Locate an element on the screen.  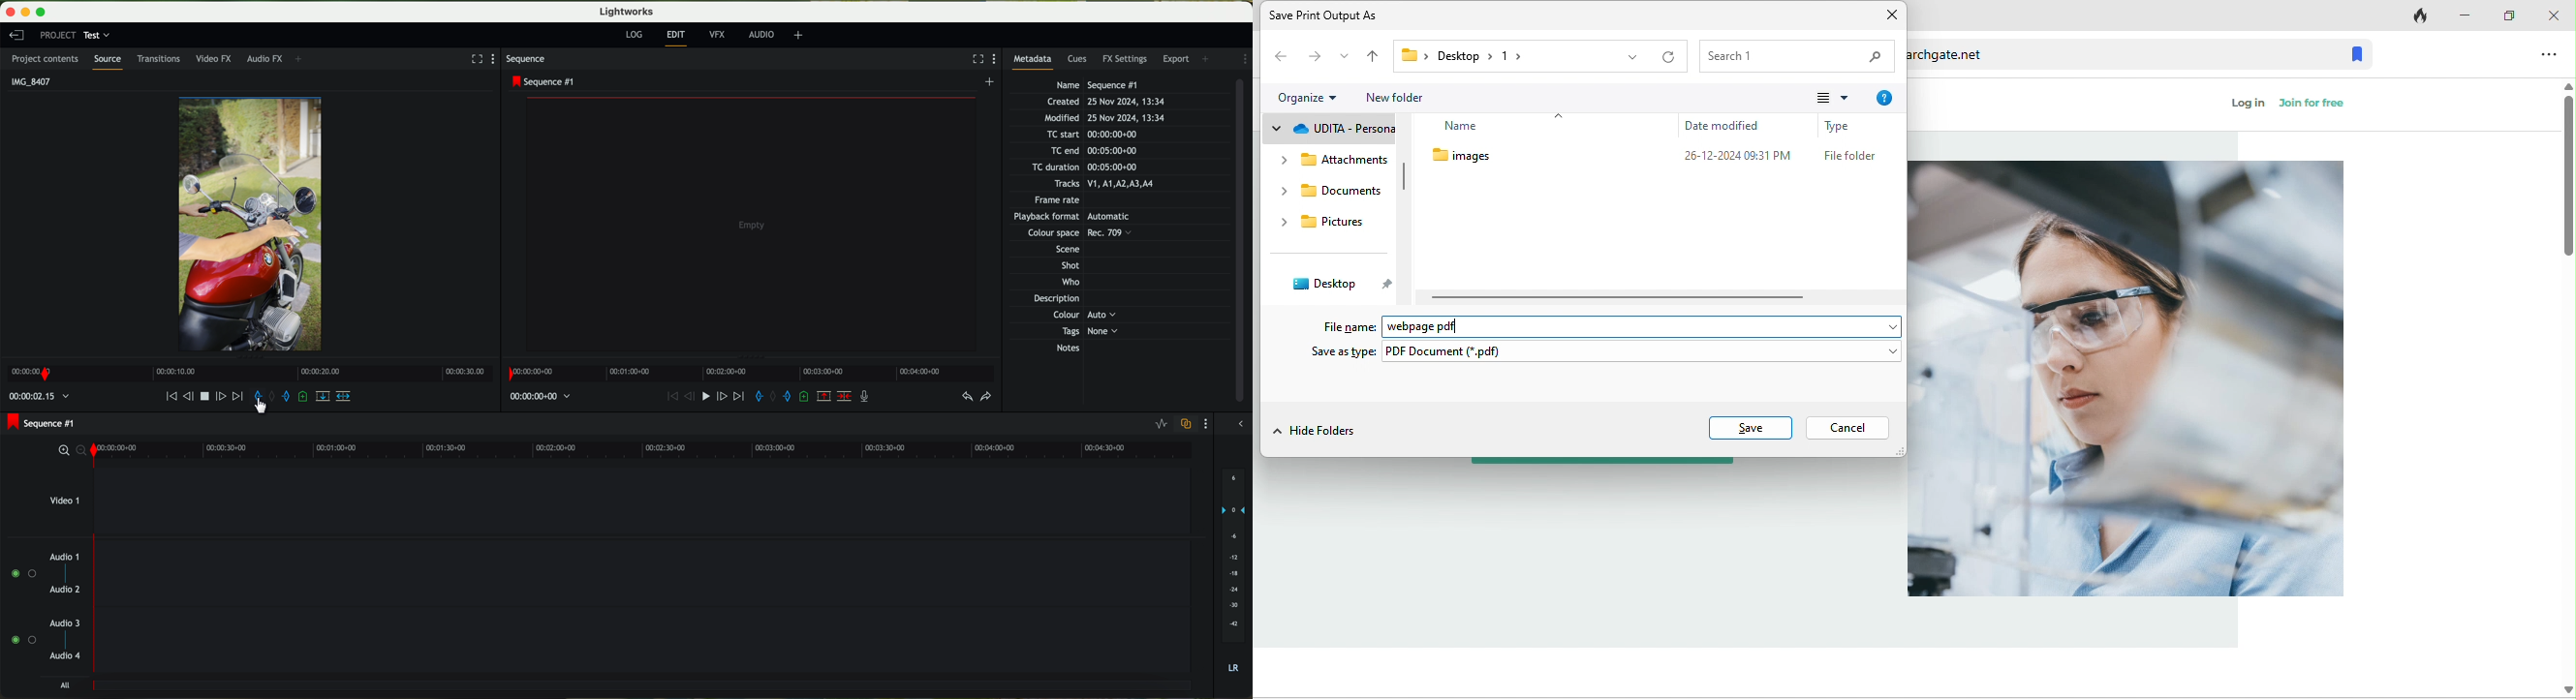
Frame rate is located at coordinates (1060, 202).